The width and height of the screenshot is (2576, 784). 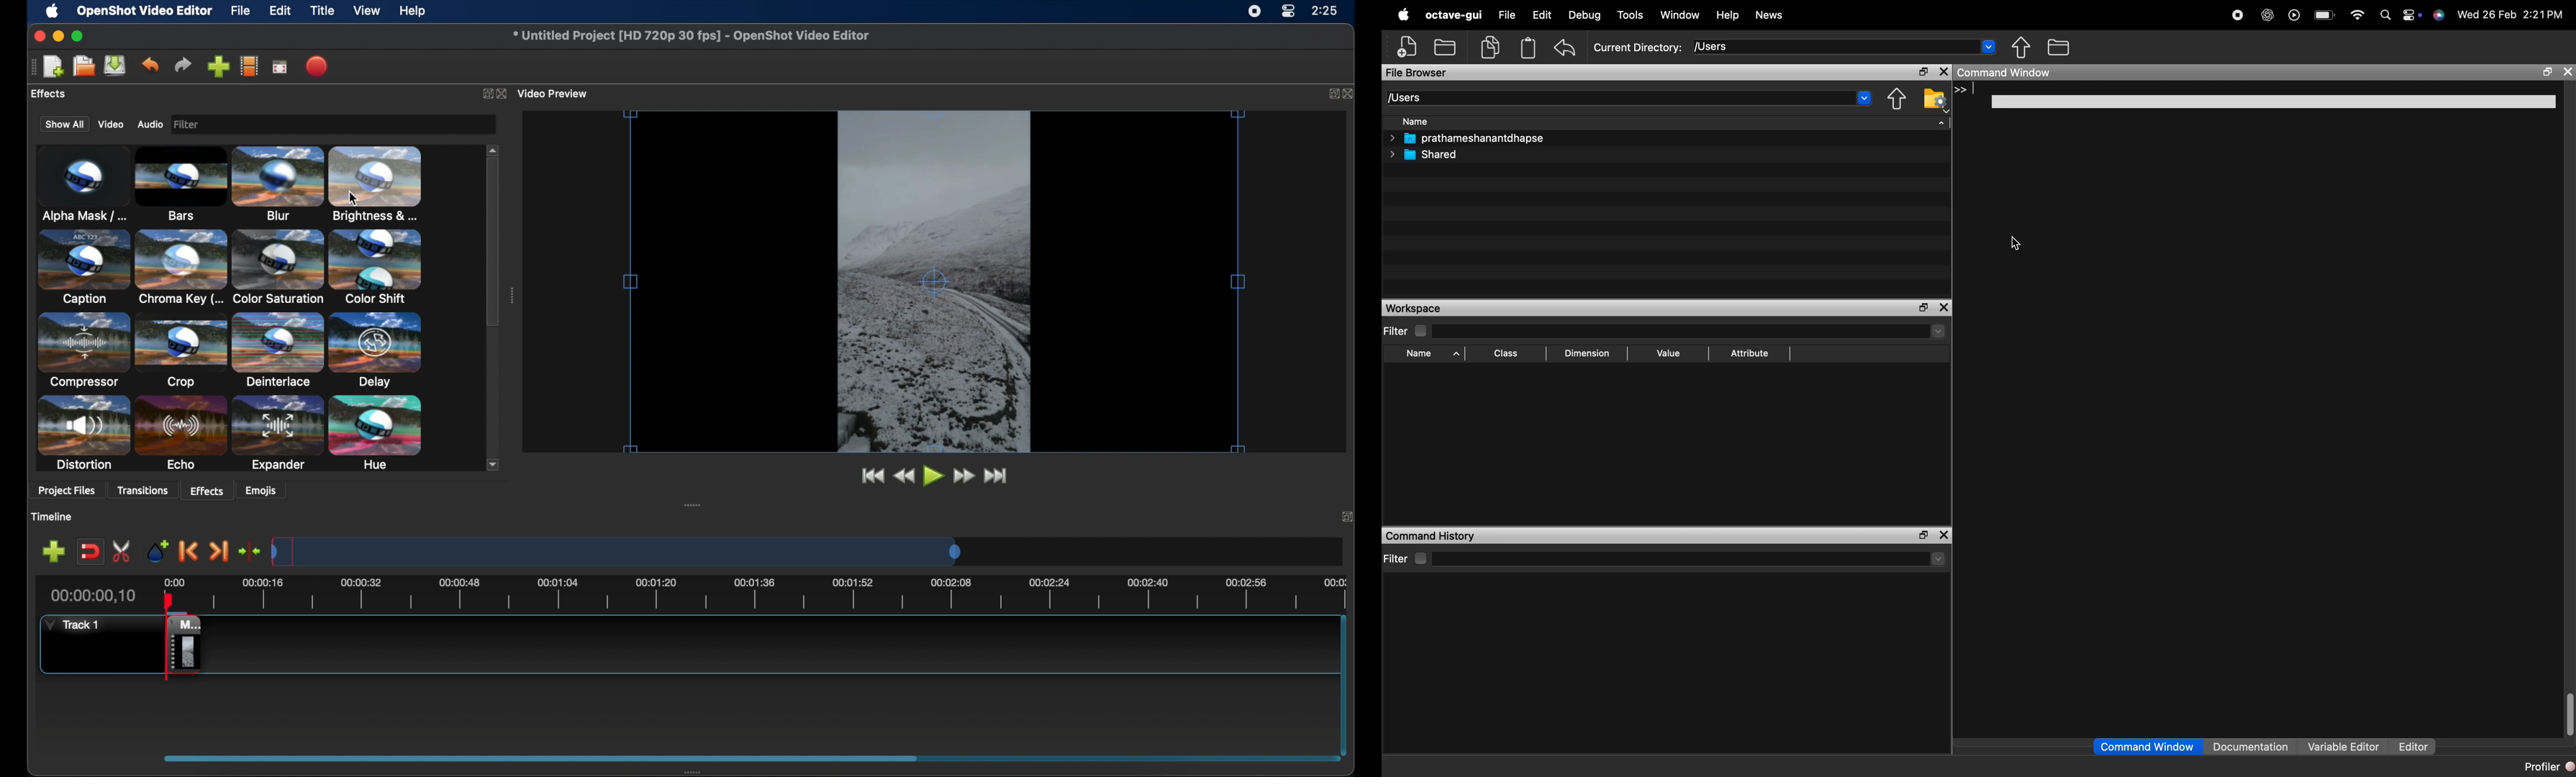 I want to click on copy, so click(x=1492, y=50).